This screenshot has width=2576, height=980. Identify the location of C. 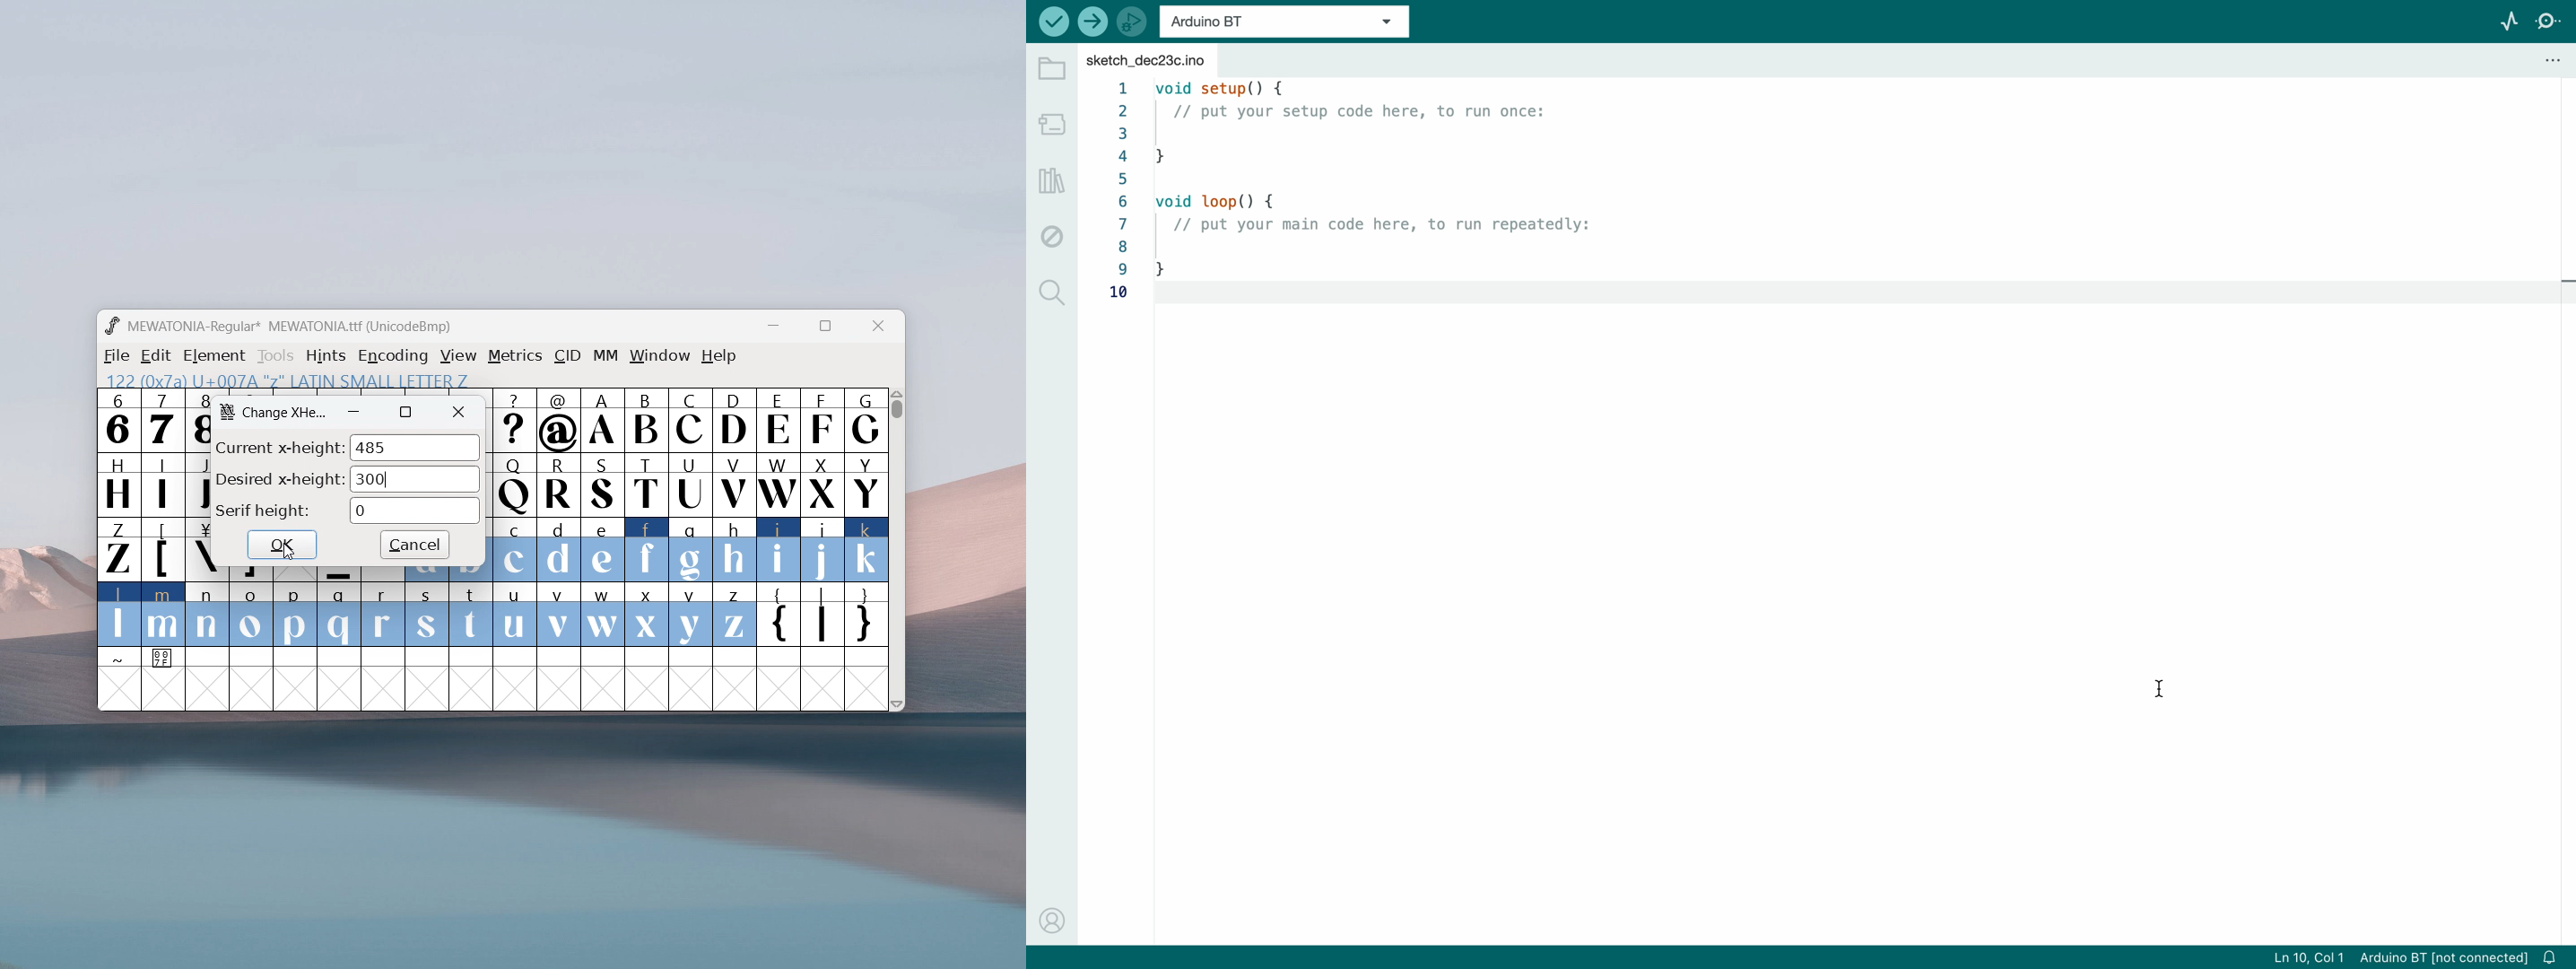
(689, 420).